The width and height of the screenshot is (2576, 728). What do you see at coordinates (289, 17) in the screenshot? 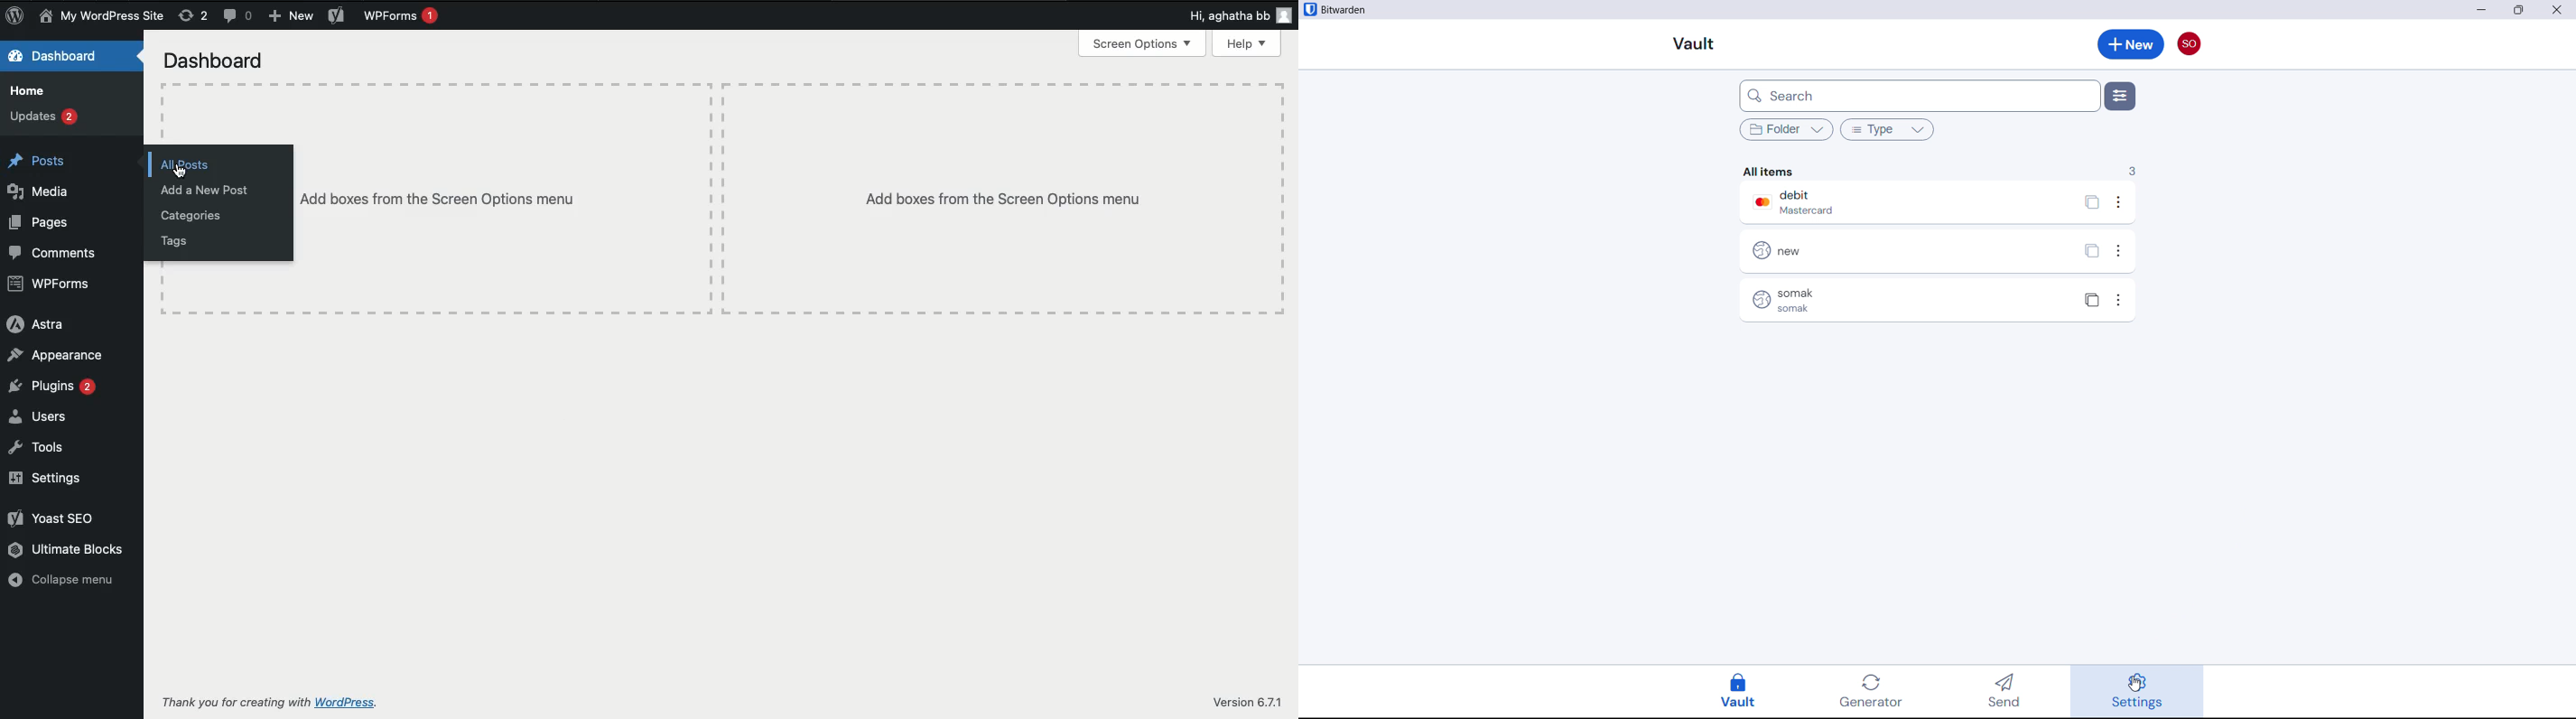
I see `New` at bounding box center [289, 17].